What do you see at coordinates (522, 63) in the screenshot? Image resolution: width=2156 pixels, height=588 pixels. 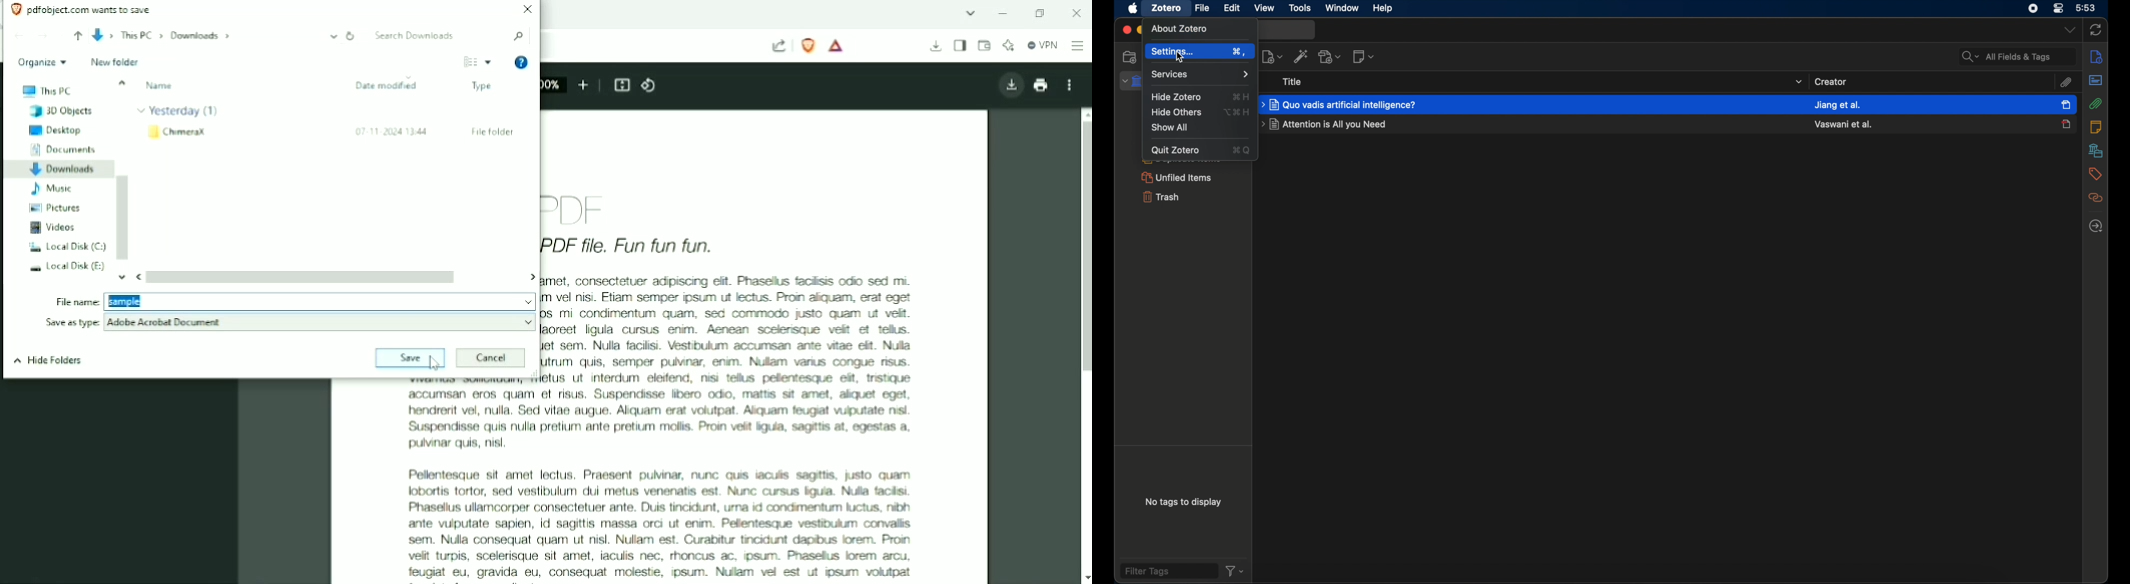 I see `Get Help` at bounding box center [522, 63].